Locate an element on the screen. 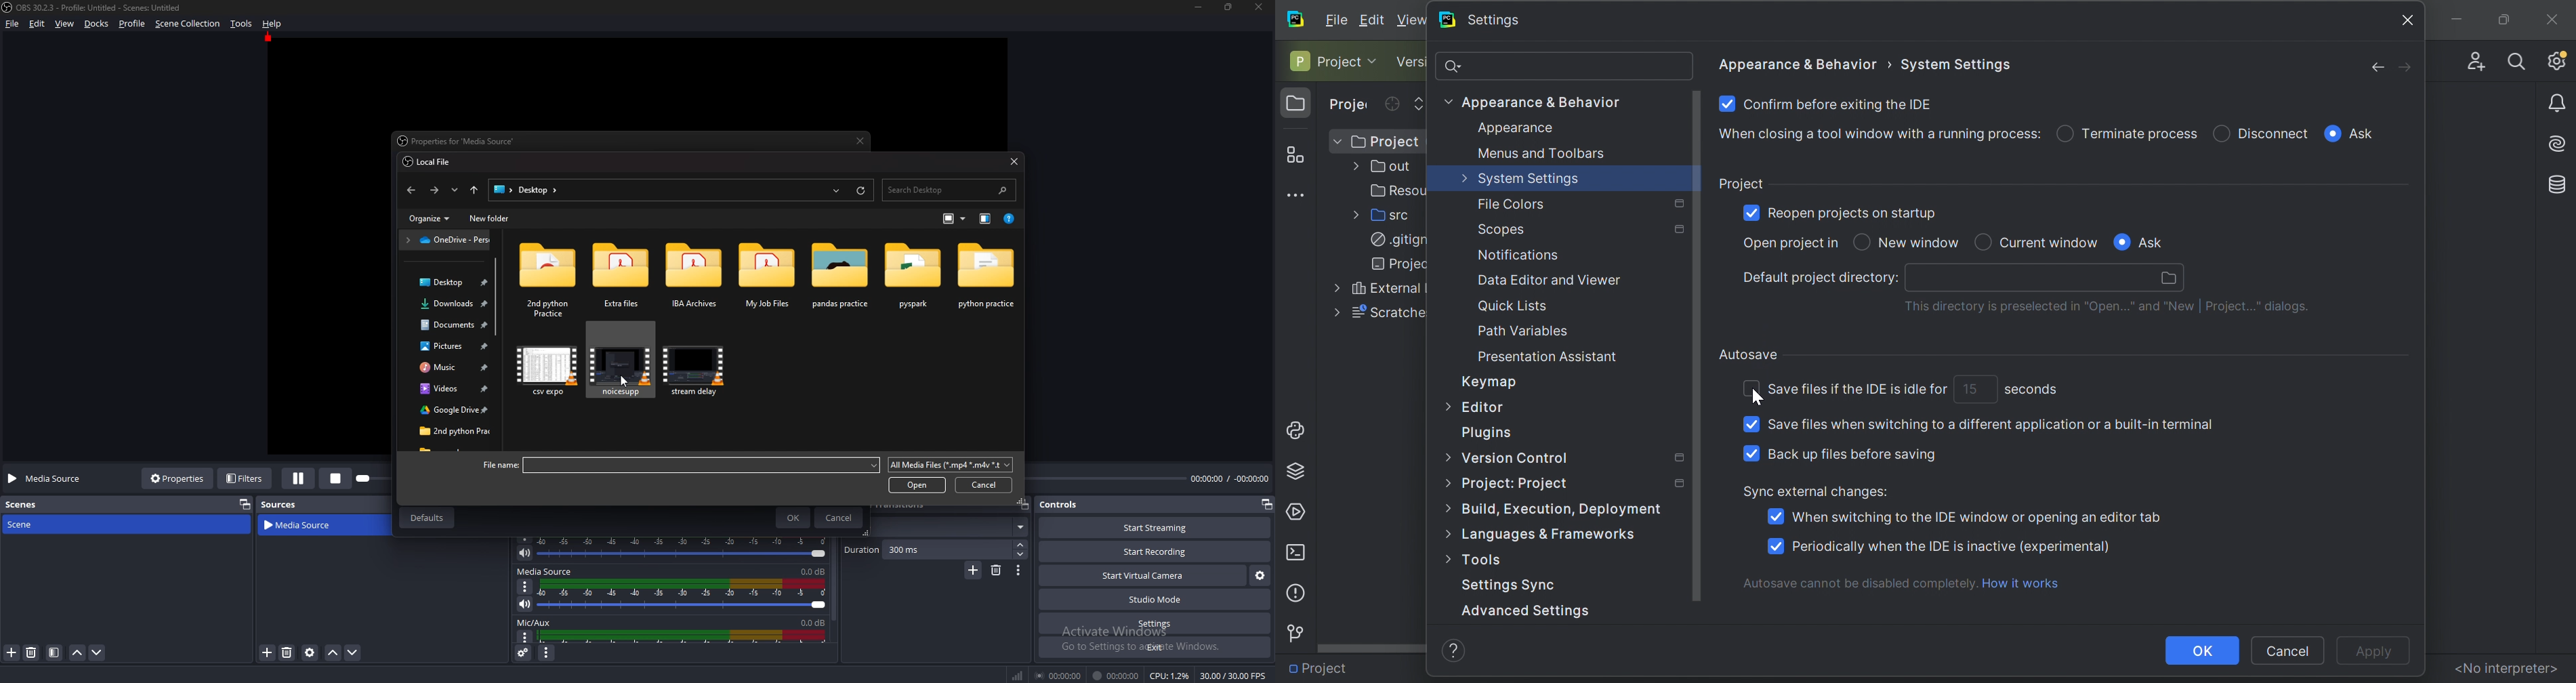 The height and width of the screenshot is (700, 2576). More is located at coordinates (1446, 508).